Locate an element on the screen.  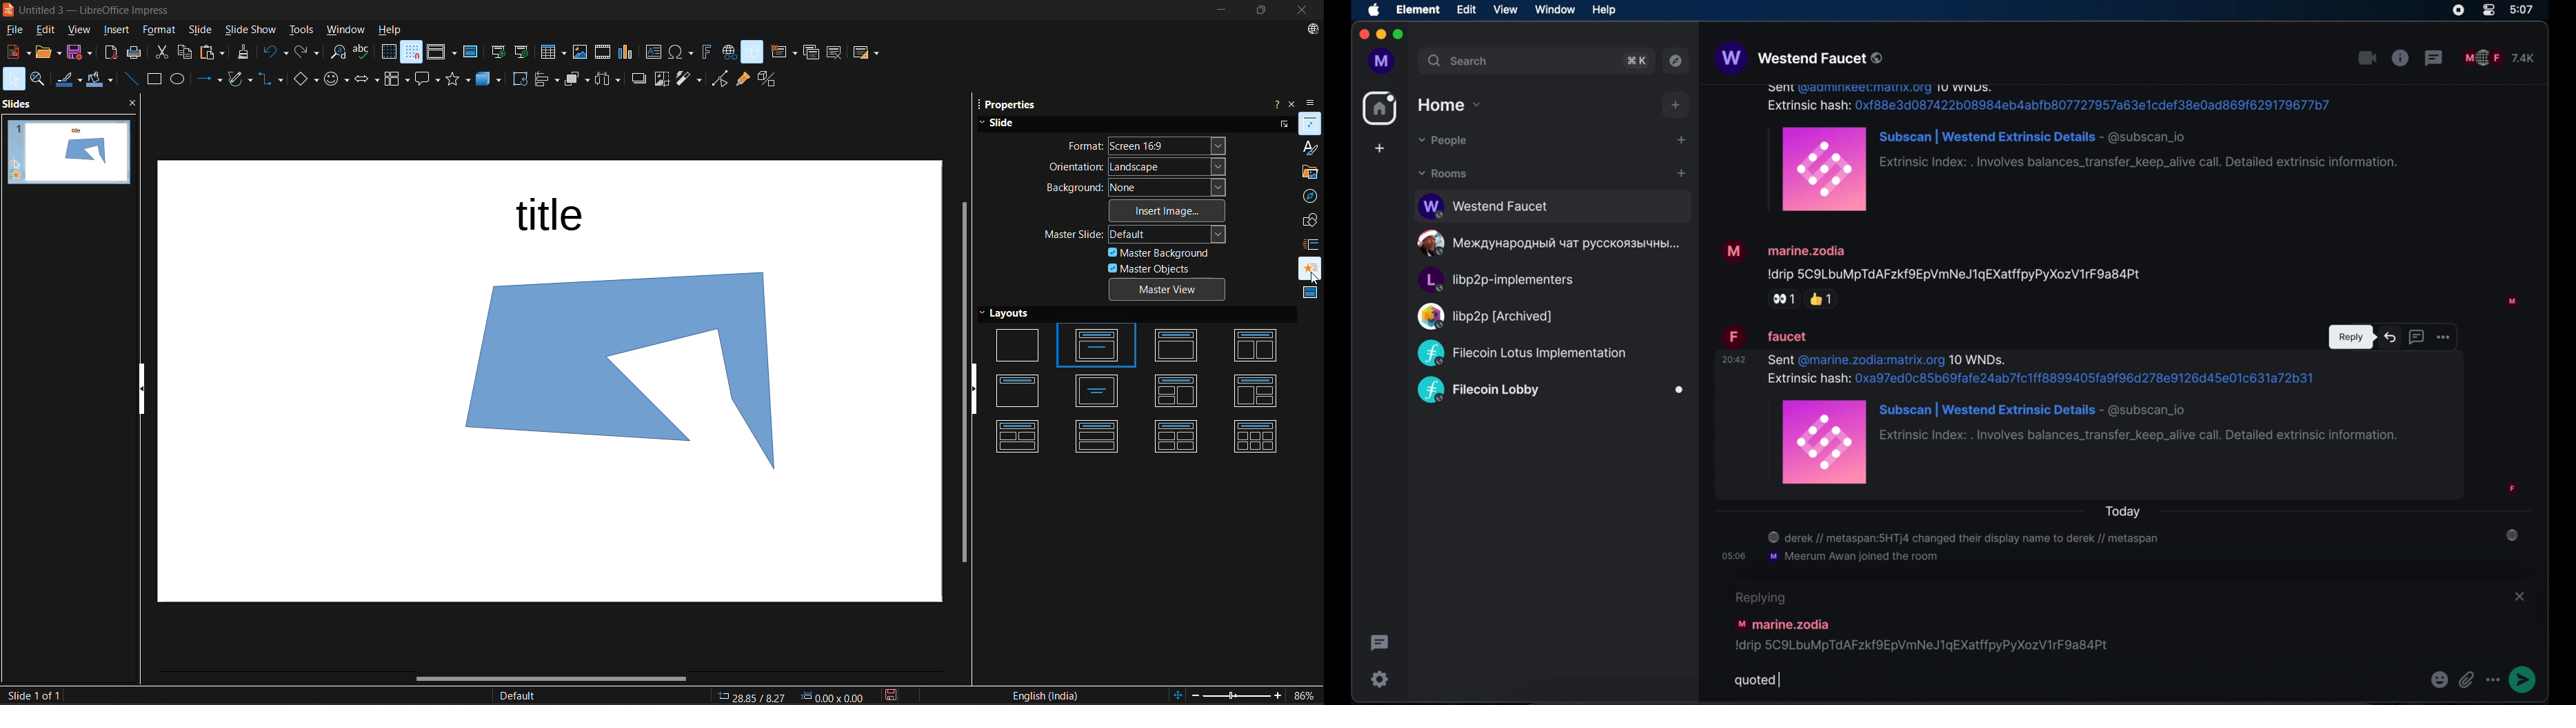
search shortcut is located at coordinates (1636, 61).